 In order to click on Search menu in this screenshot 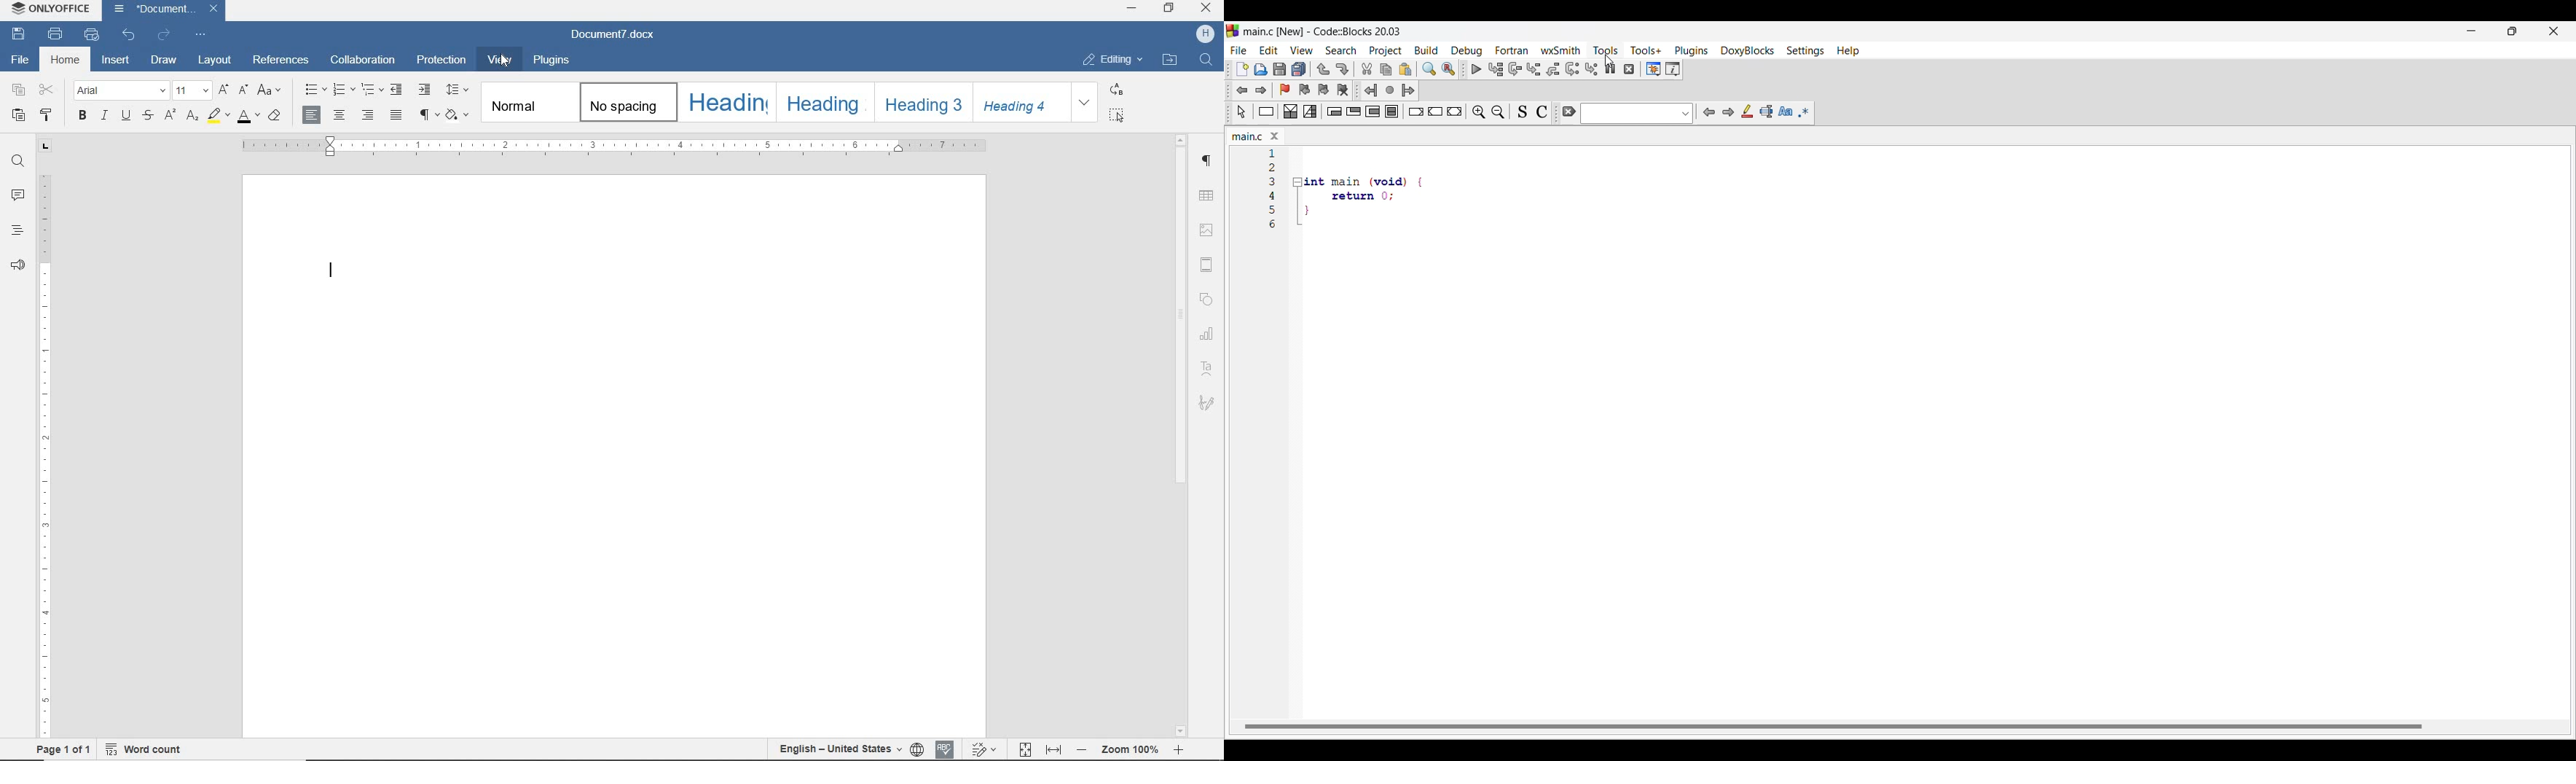, I will do `click(1341, 51)`.